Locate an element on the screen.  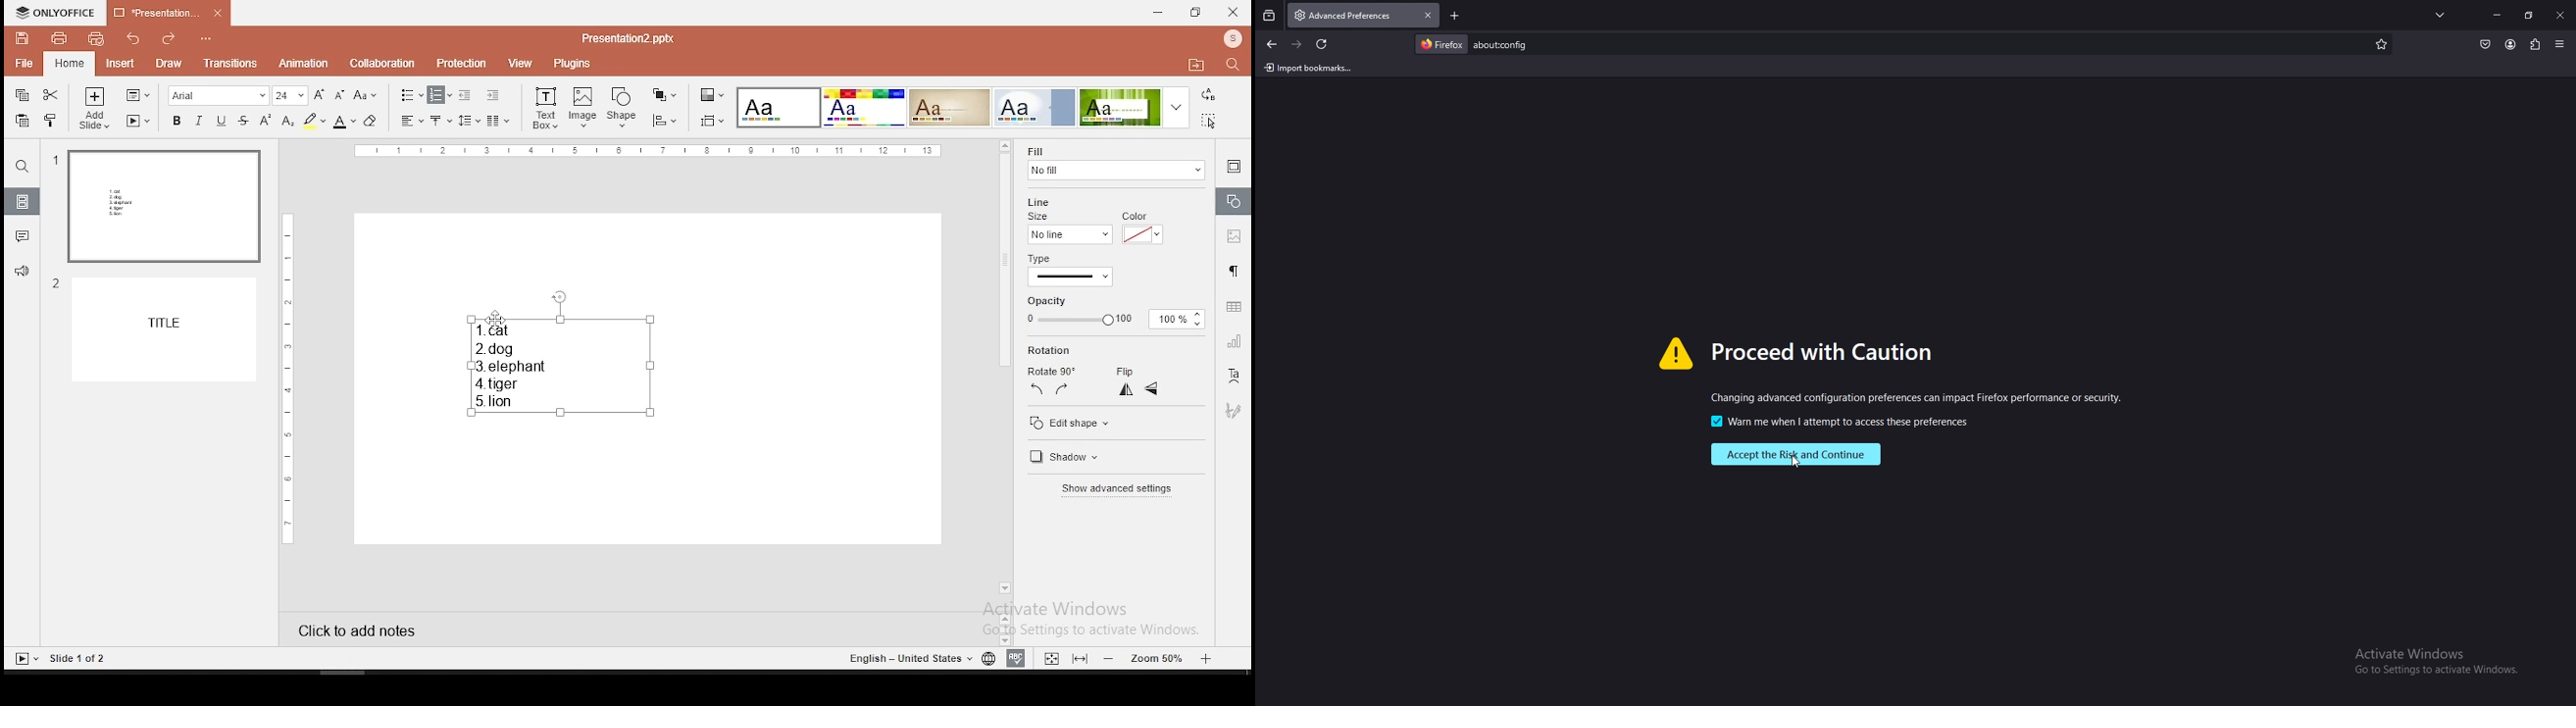
select all is located at coordinates (1212, 123).